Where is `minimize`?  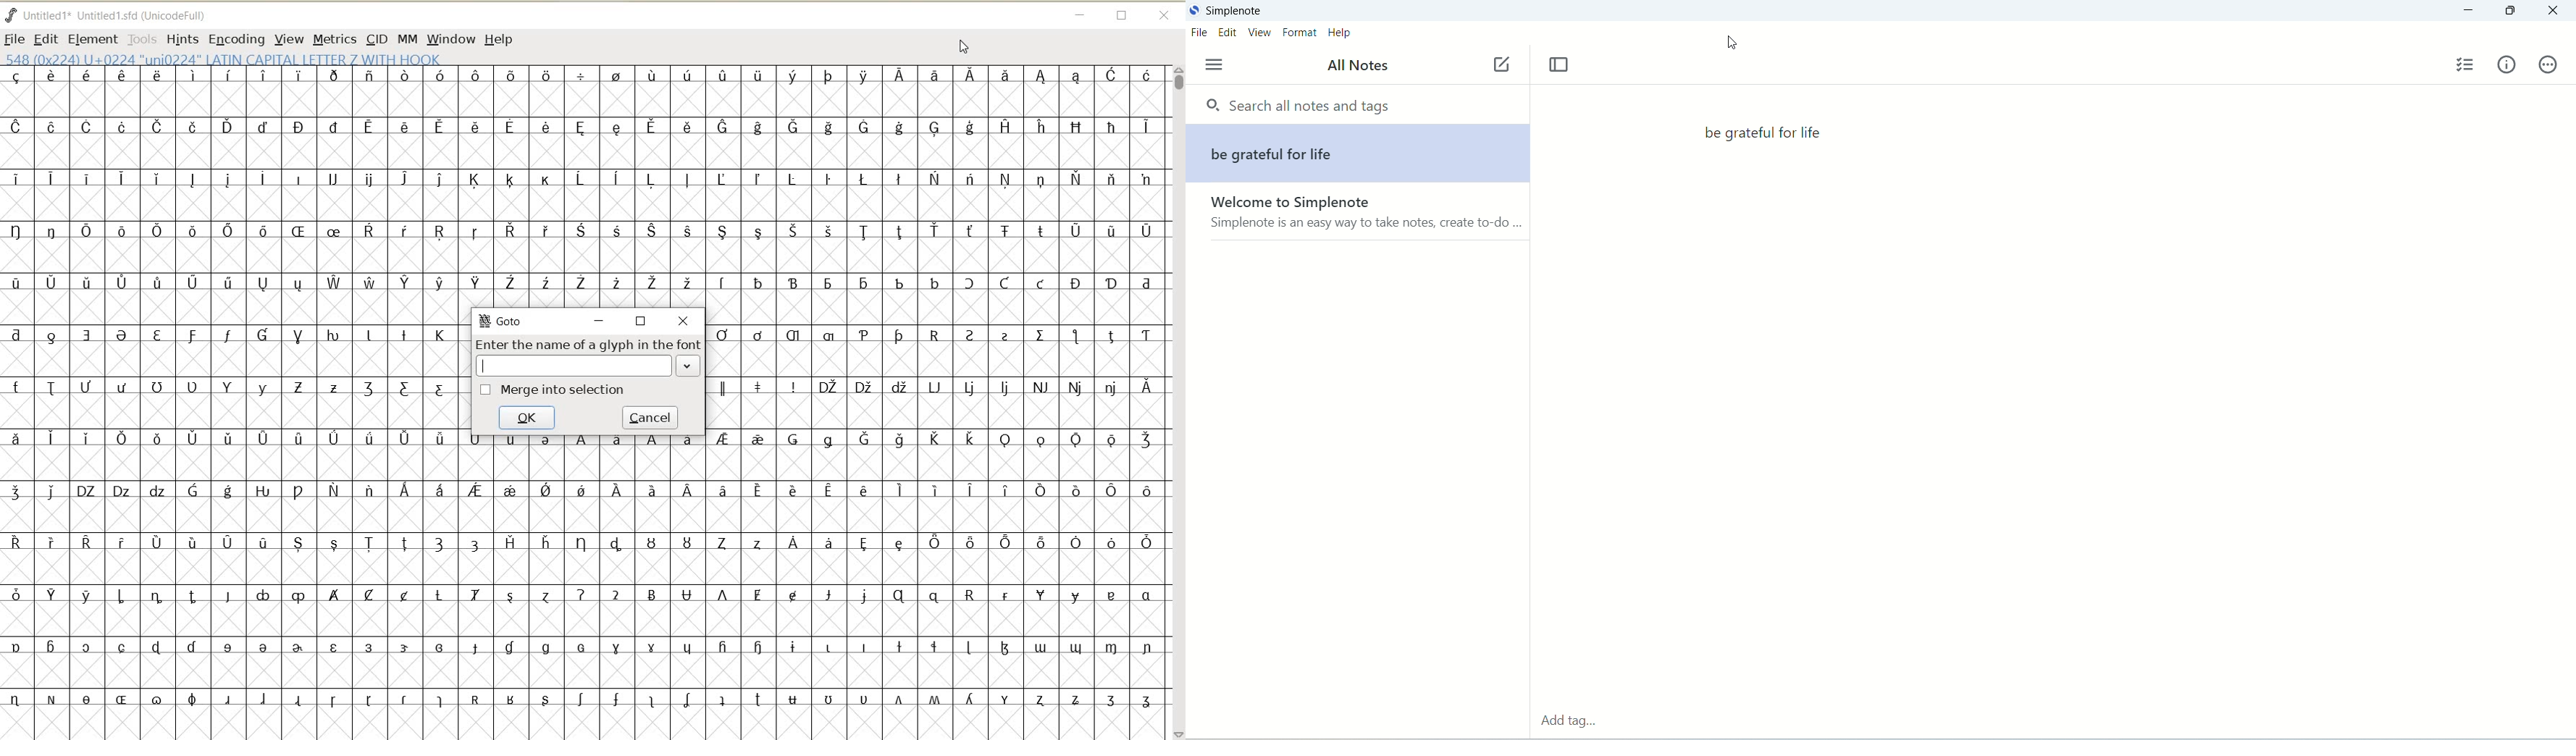
minimize is located at coordinates (2470, 10).